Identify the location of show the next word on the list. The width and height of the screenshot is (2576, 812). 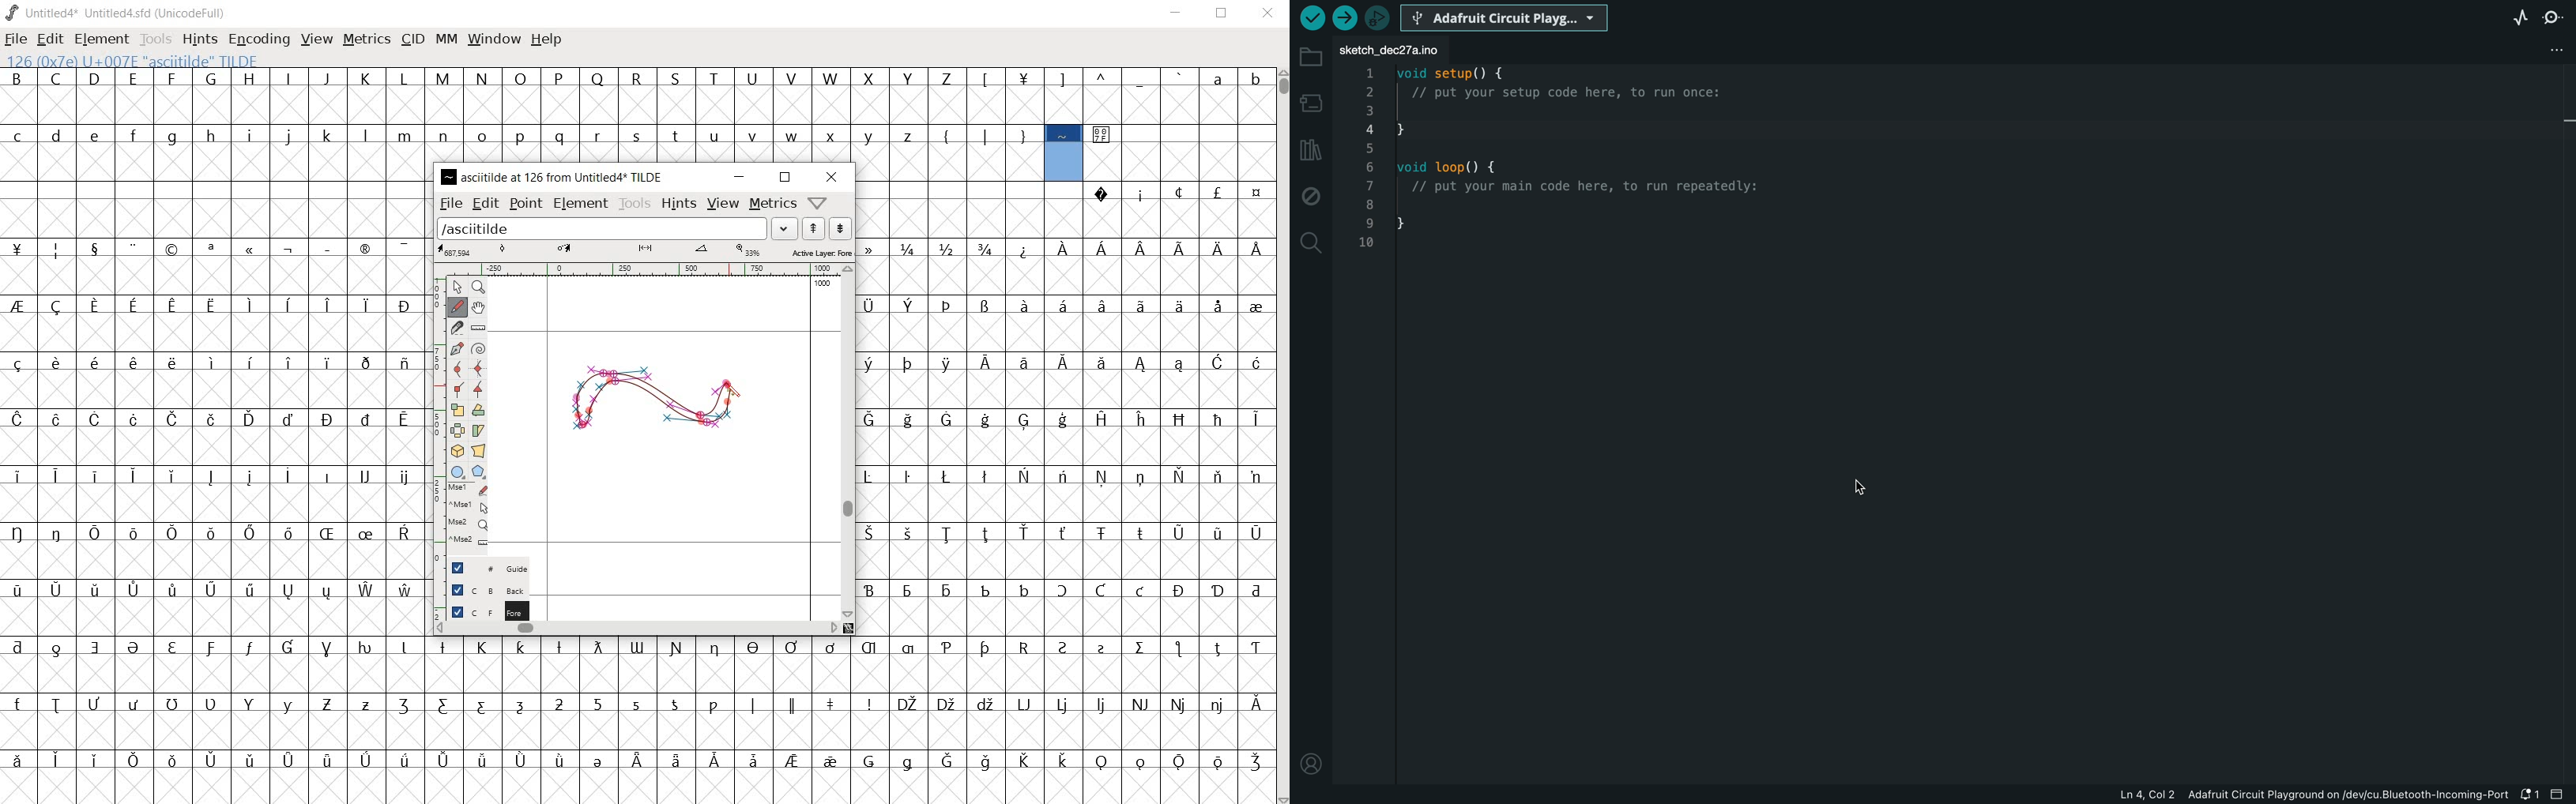
(813, 228).